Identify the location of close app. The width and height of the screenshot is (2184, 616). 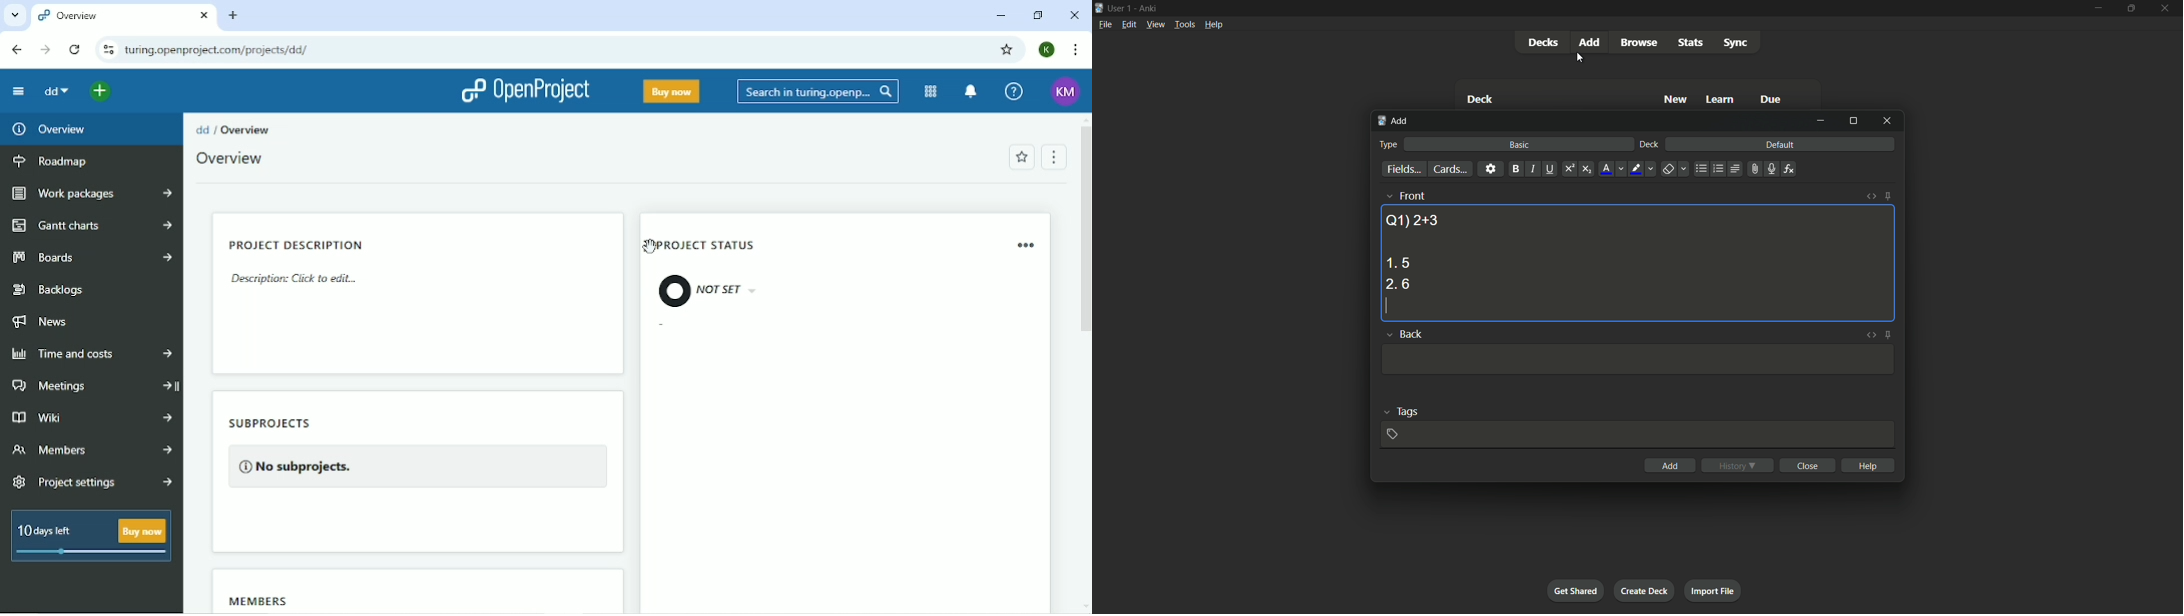
(2166, 8).